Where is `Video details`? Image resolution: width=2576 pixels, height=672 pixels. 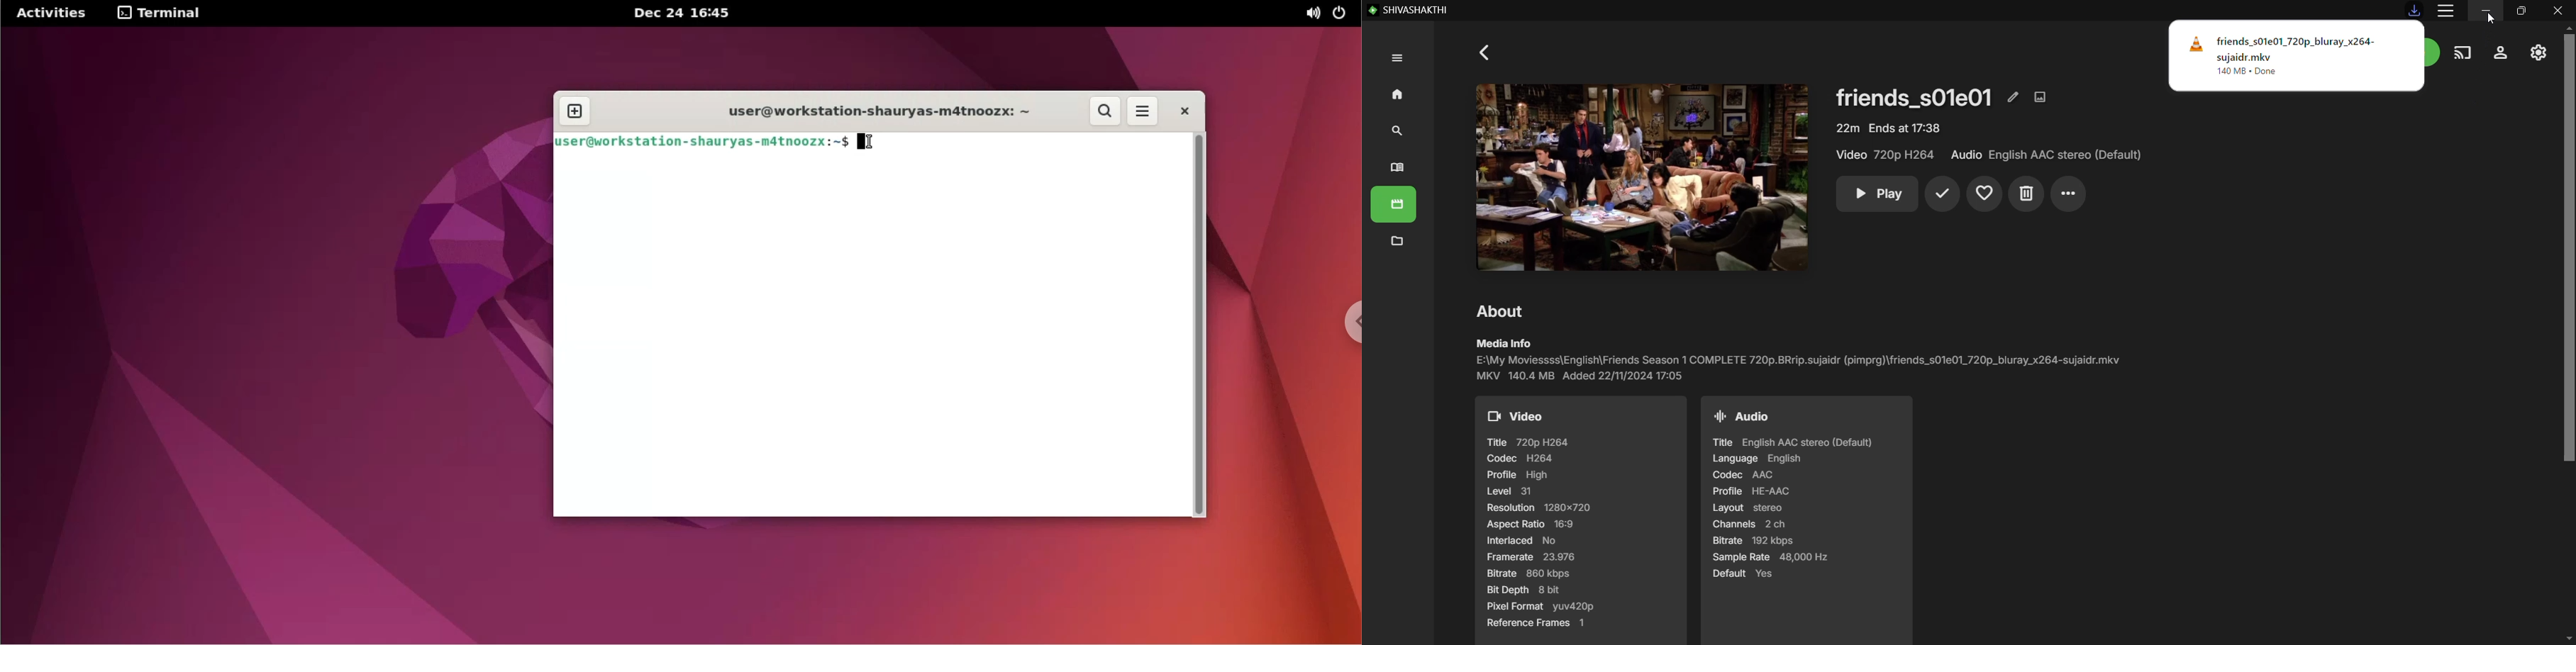 Video details is located at coordinates (1581, 520).